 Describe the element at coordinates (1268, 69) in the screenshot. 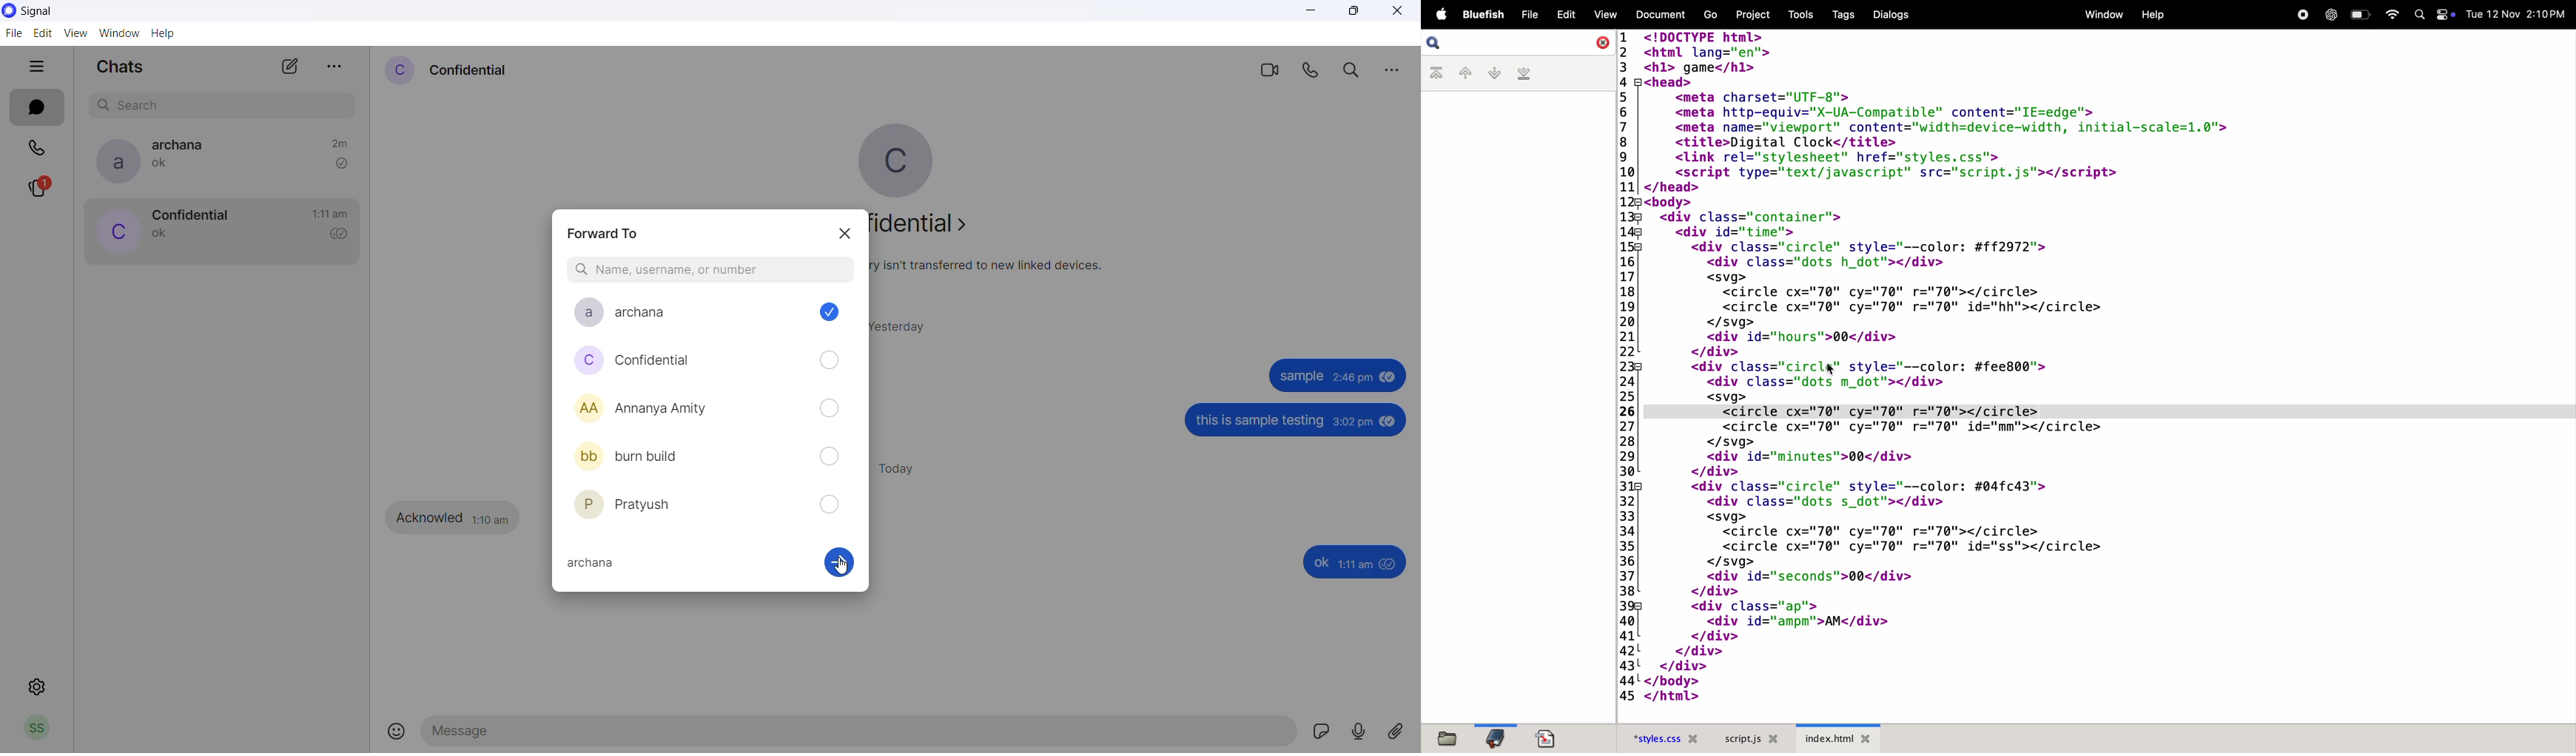

I see `video call` at that location.